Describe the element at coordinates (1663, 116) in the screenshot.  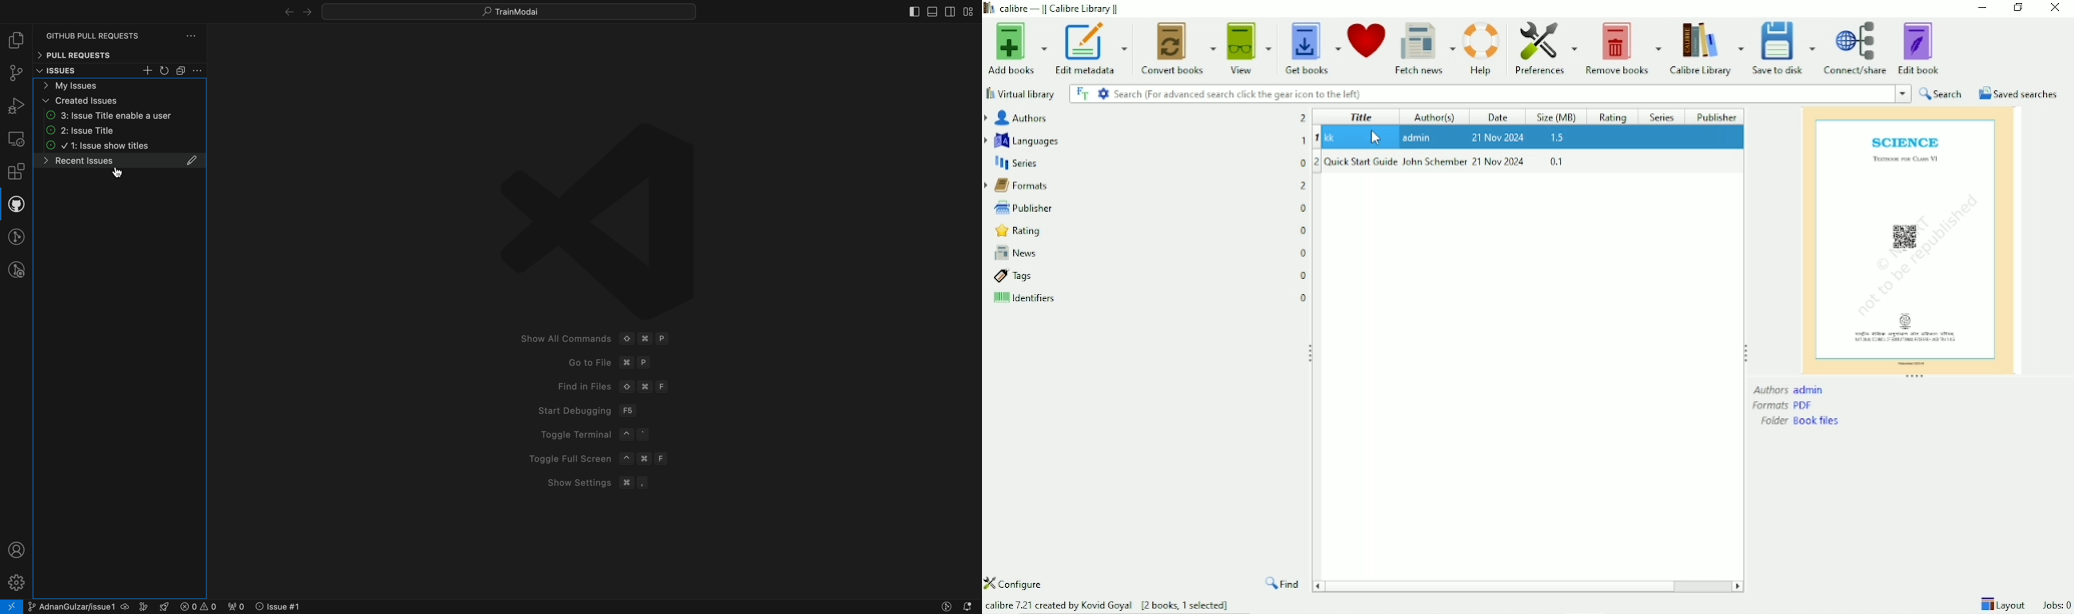
I see `Series` at that location.